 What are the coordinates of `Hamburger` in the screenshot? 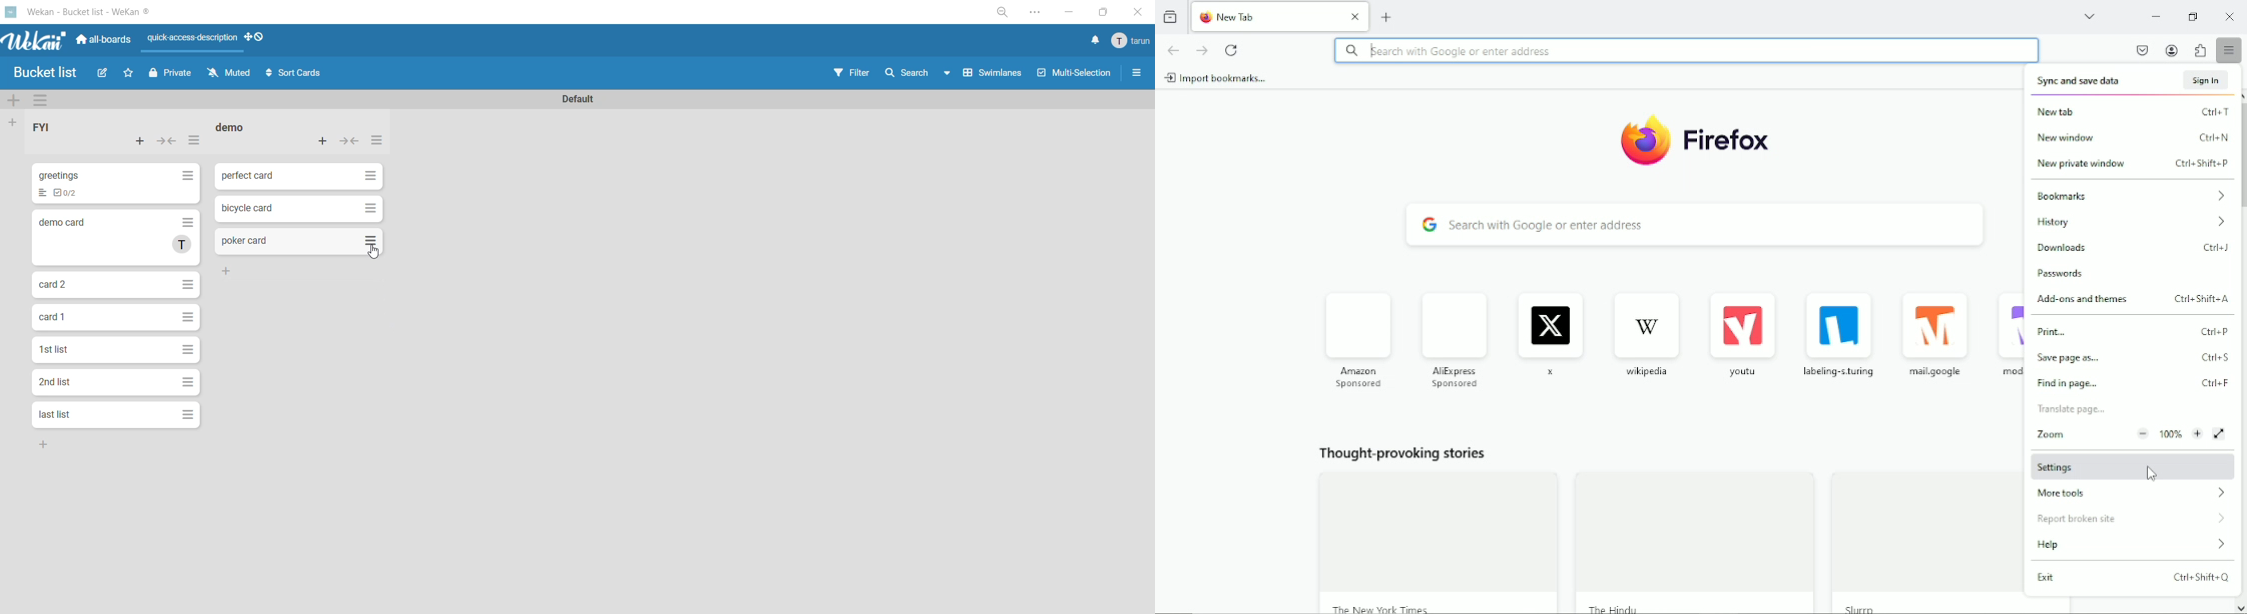 It's located at (372, 208).